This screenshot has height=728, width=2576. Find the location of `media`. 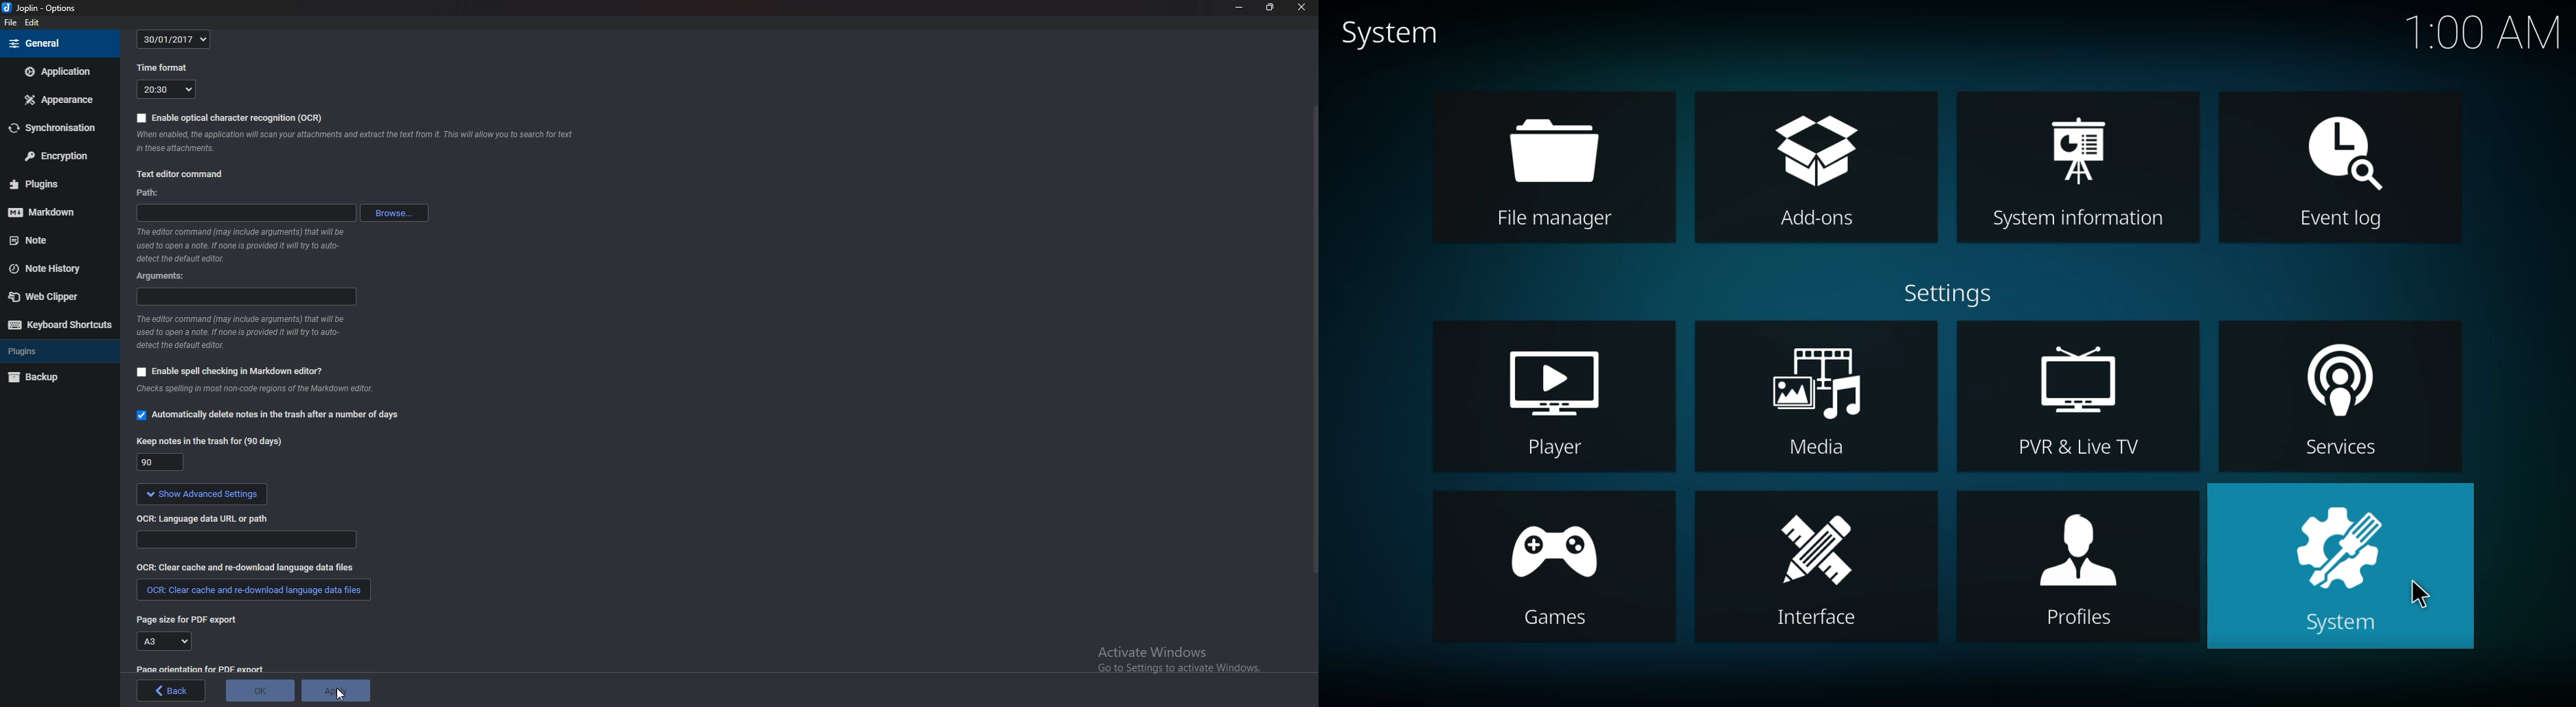

media is located at coordinates (1825, 403).